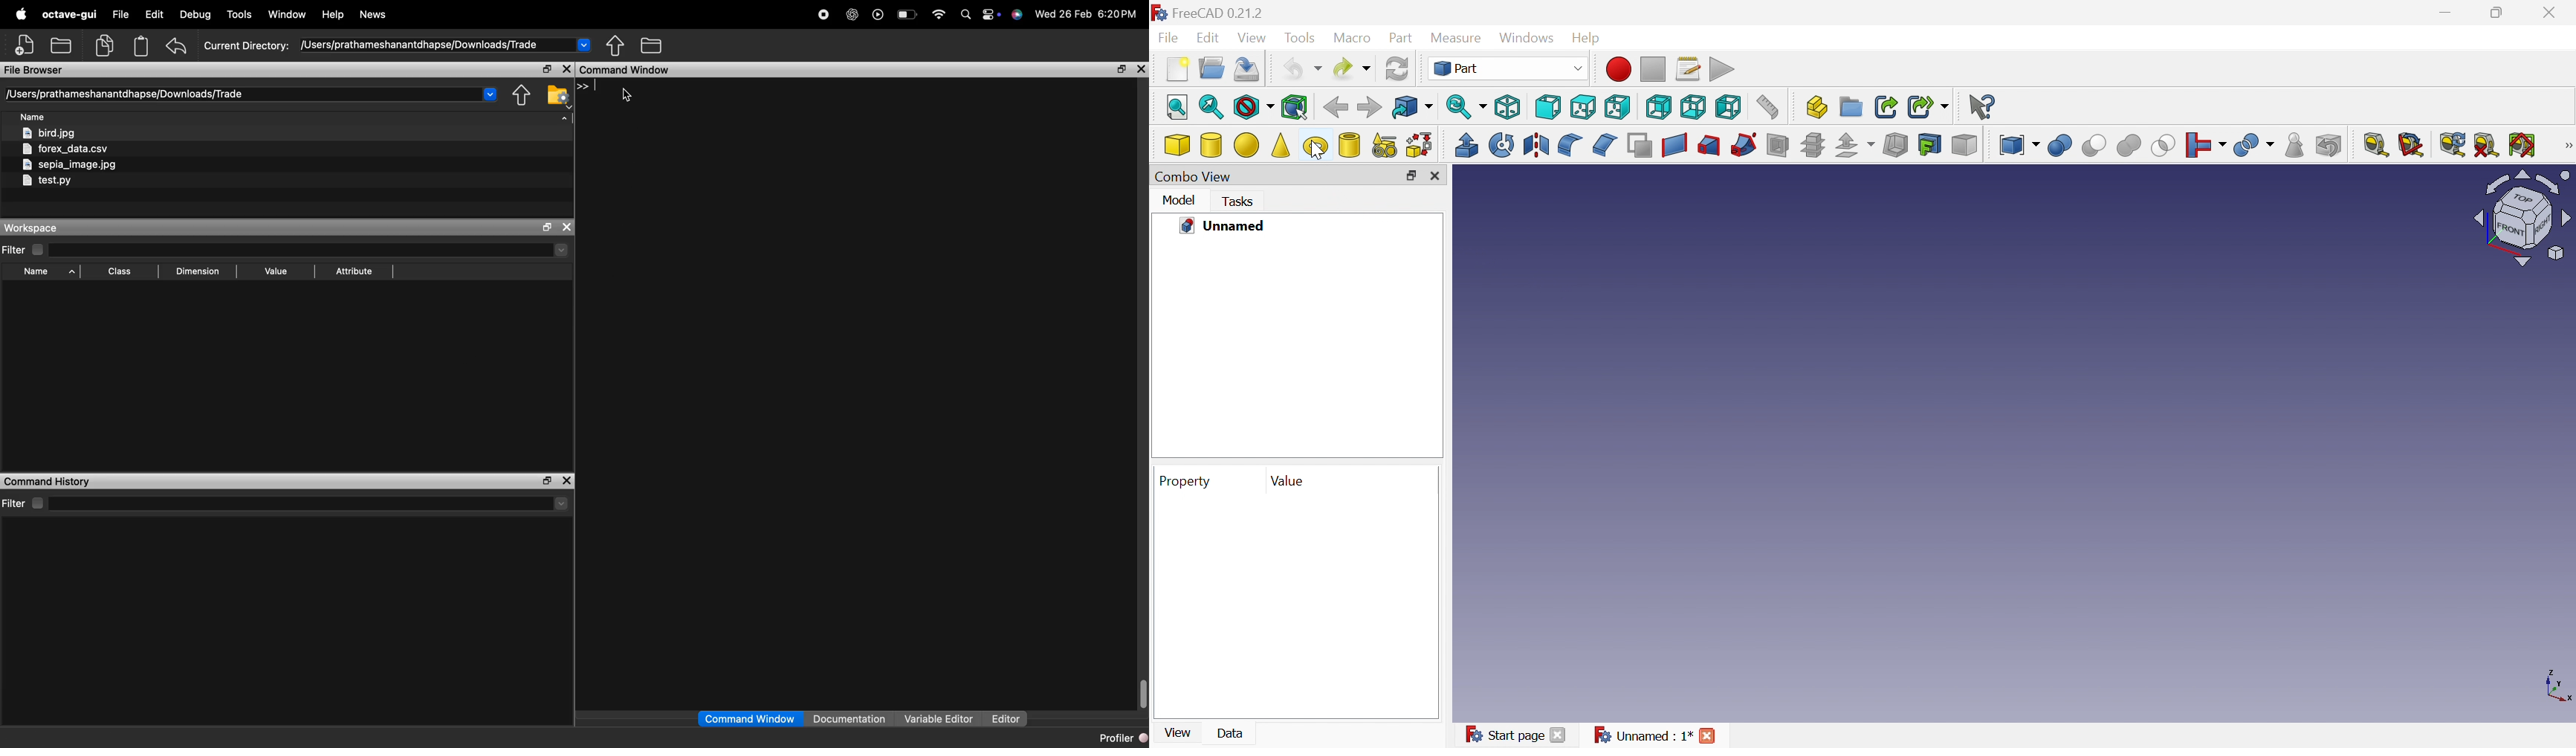  I want to click on Folder settings, so click(558, 97).